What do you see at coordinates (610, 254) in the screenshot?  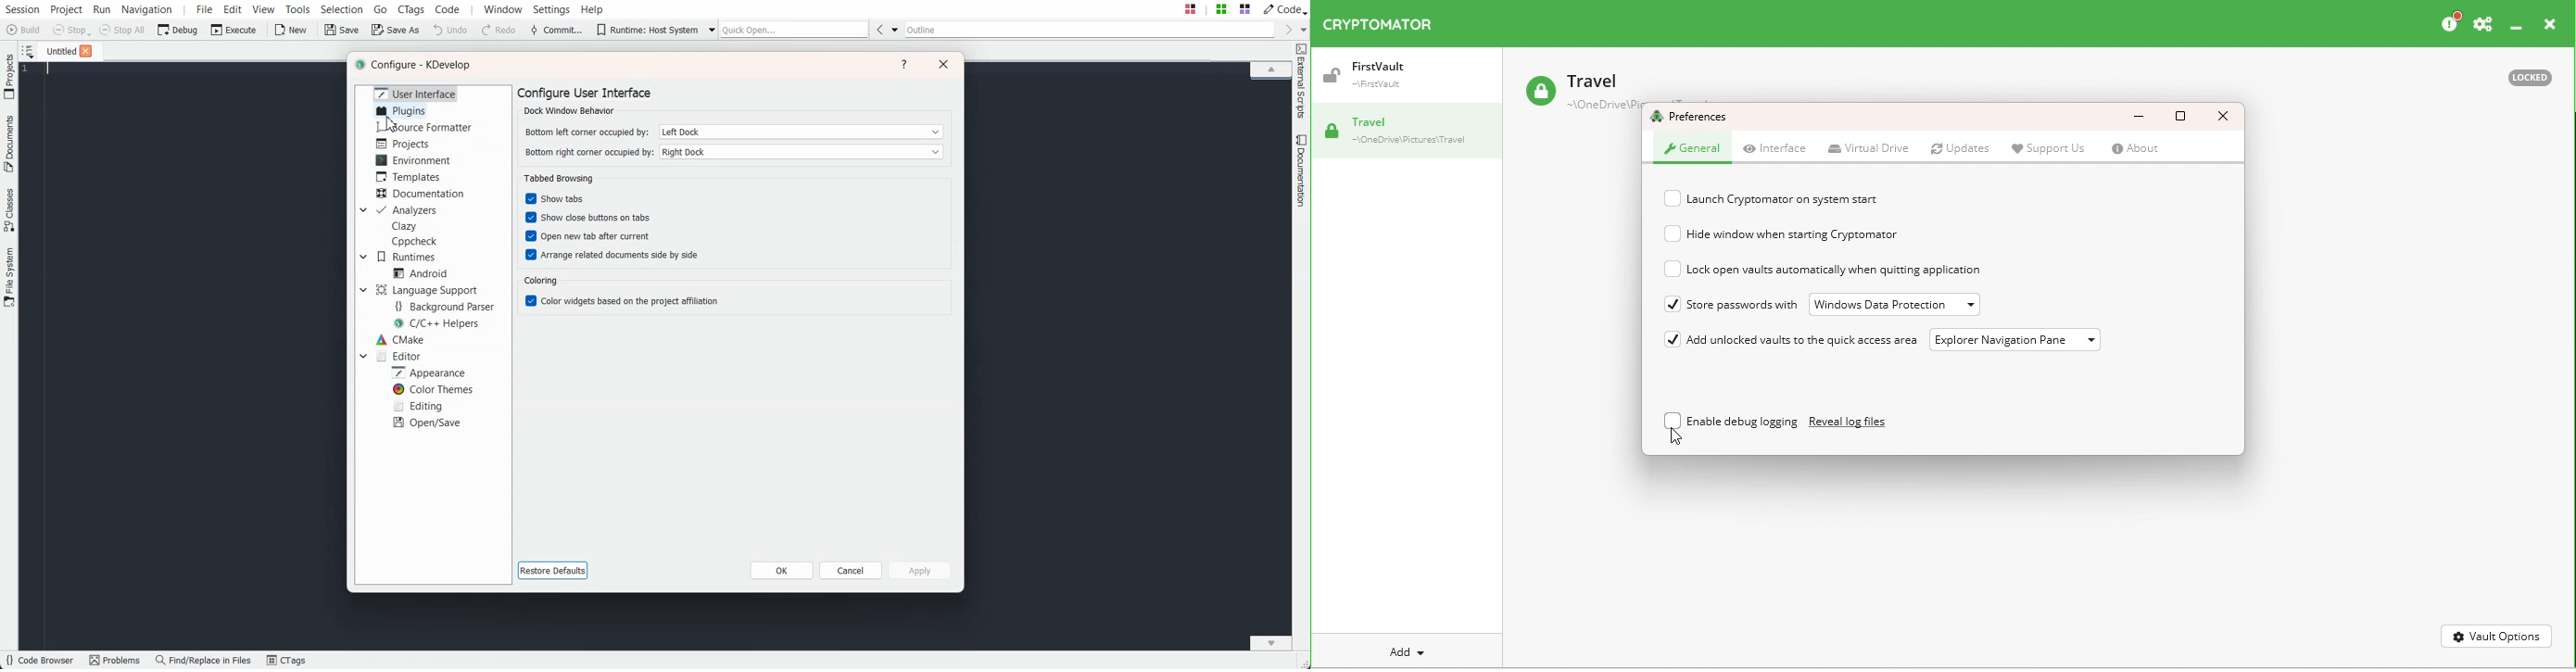 I see `Arrange related documents side by side` at bounding box center [610, 254].